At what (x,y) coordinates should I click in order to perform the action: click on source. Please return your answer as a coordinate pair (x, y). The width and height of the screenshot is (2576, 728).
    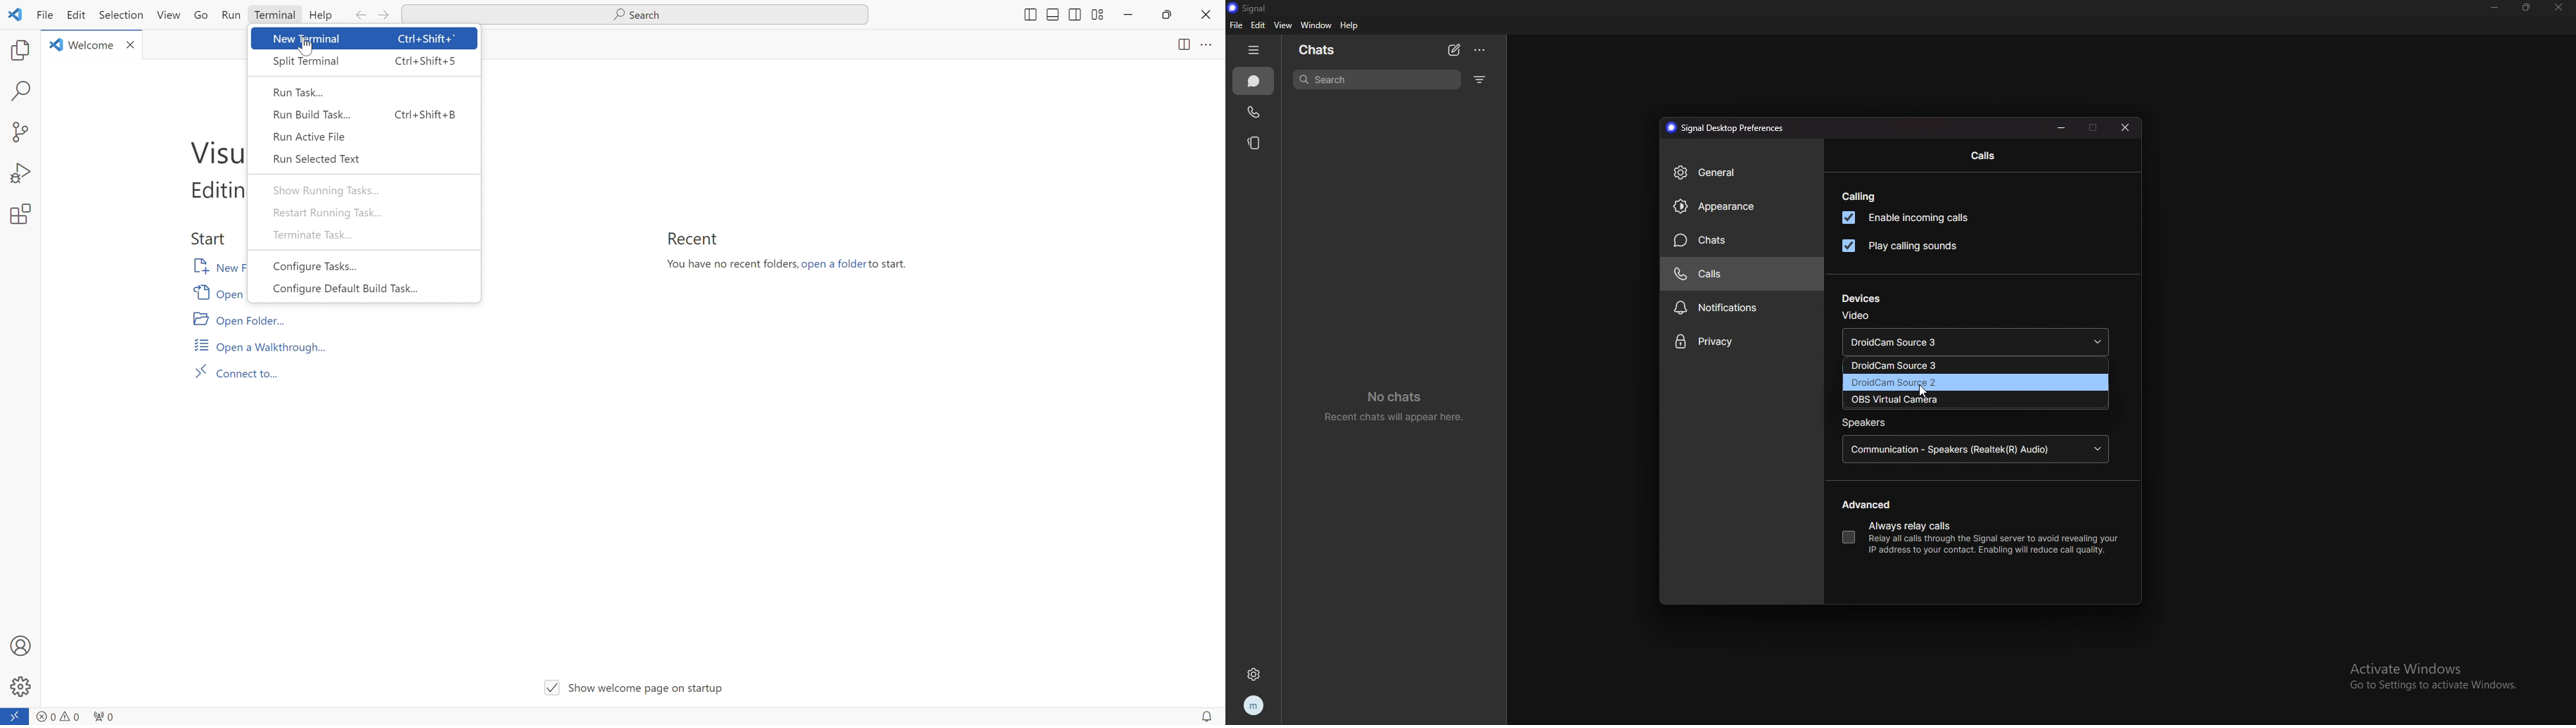
    Looking at the image, I should click on (1970, 366).